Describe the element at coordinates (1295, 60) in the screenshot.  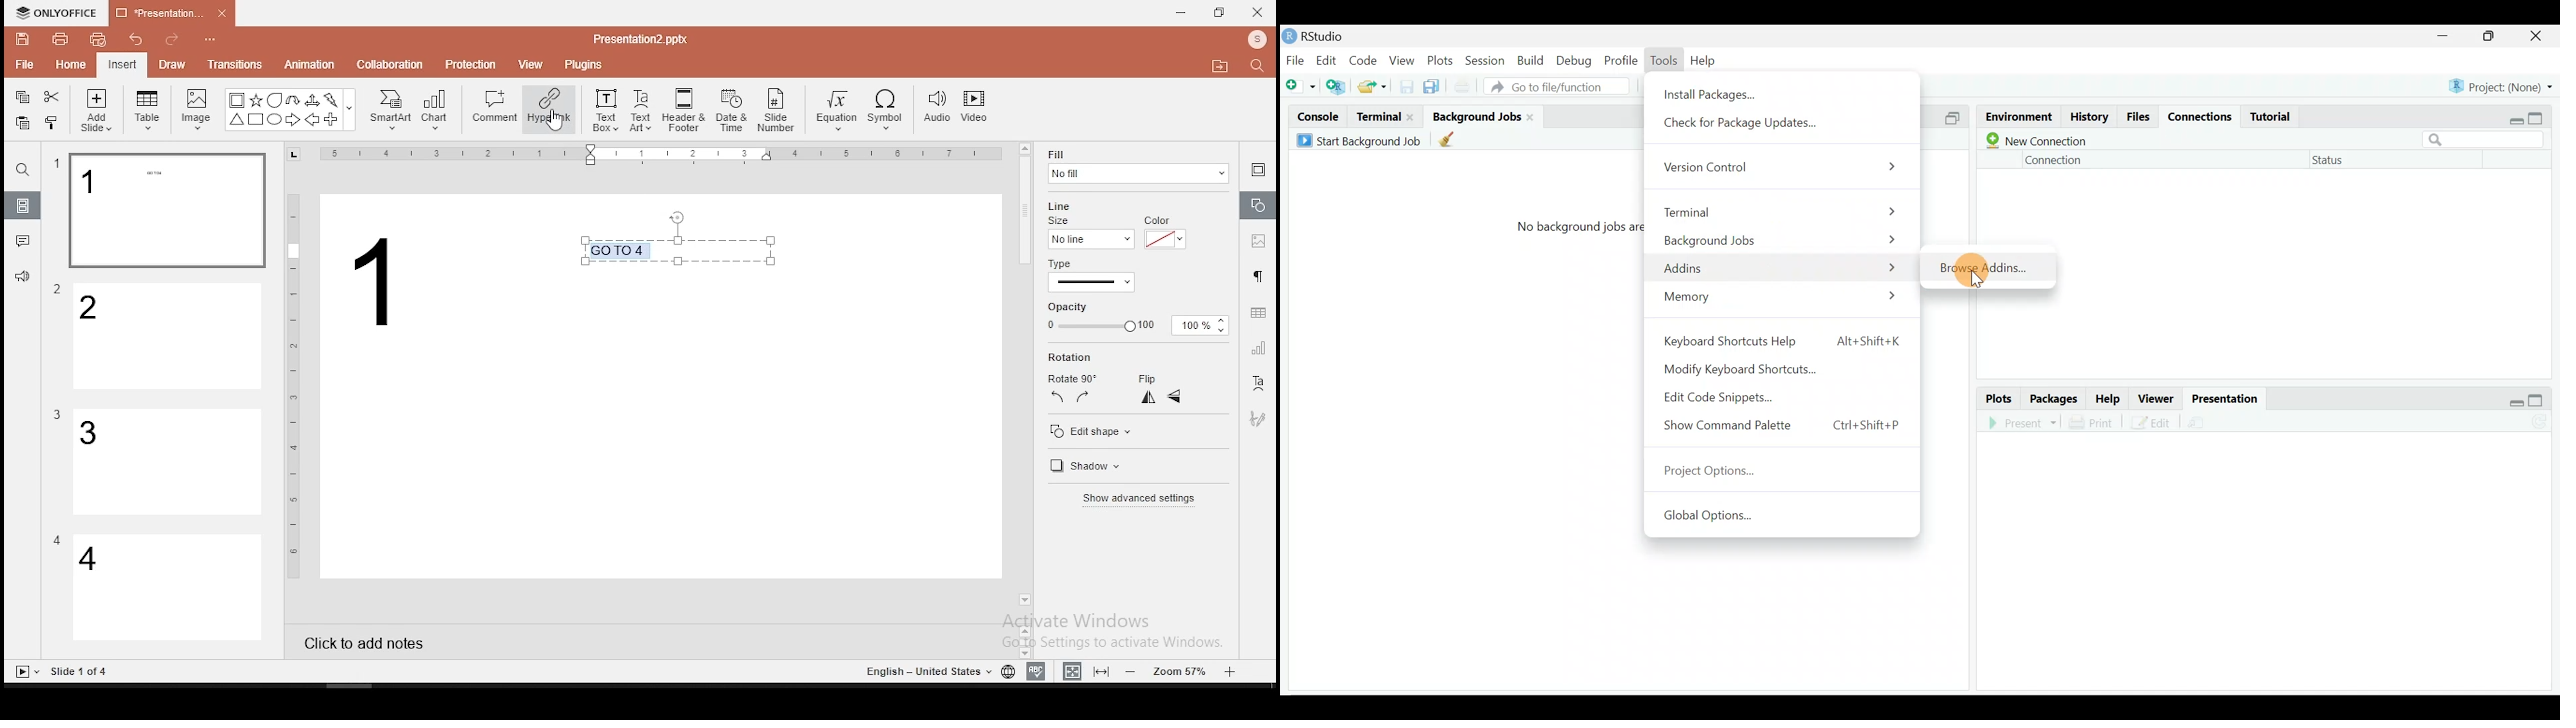
I see `File` at that location.